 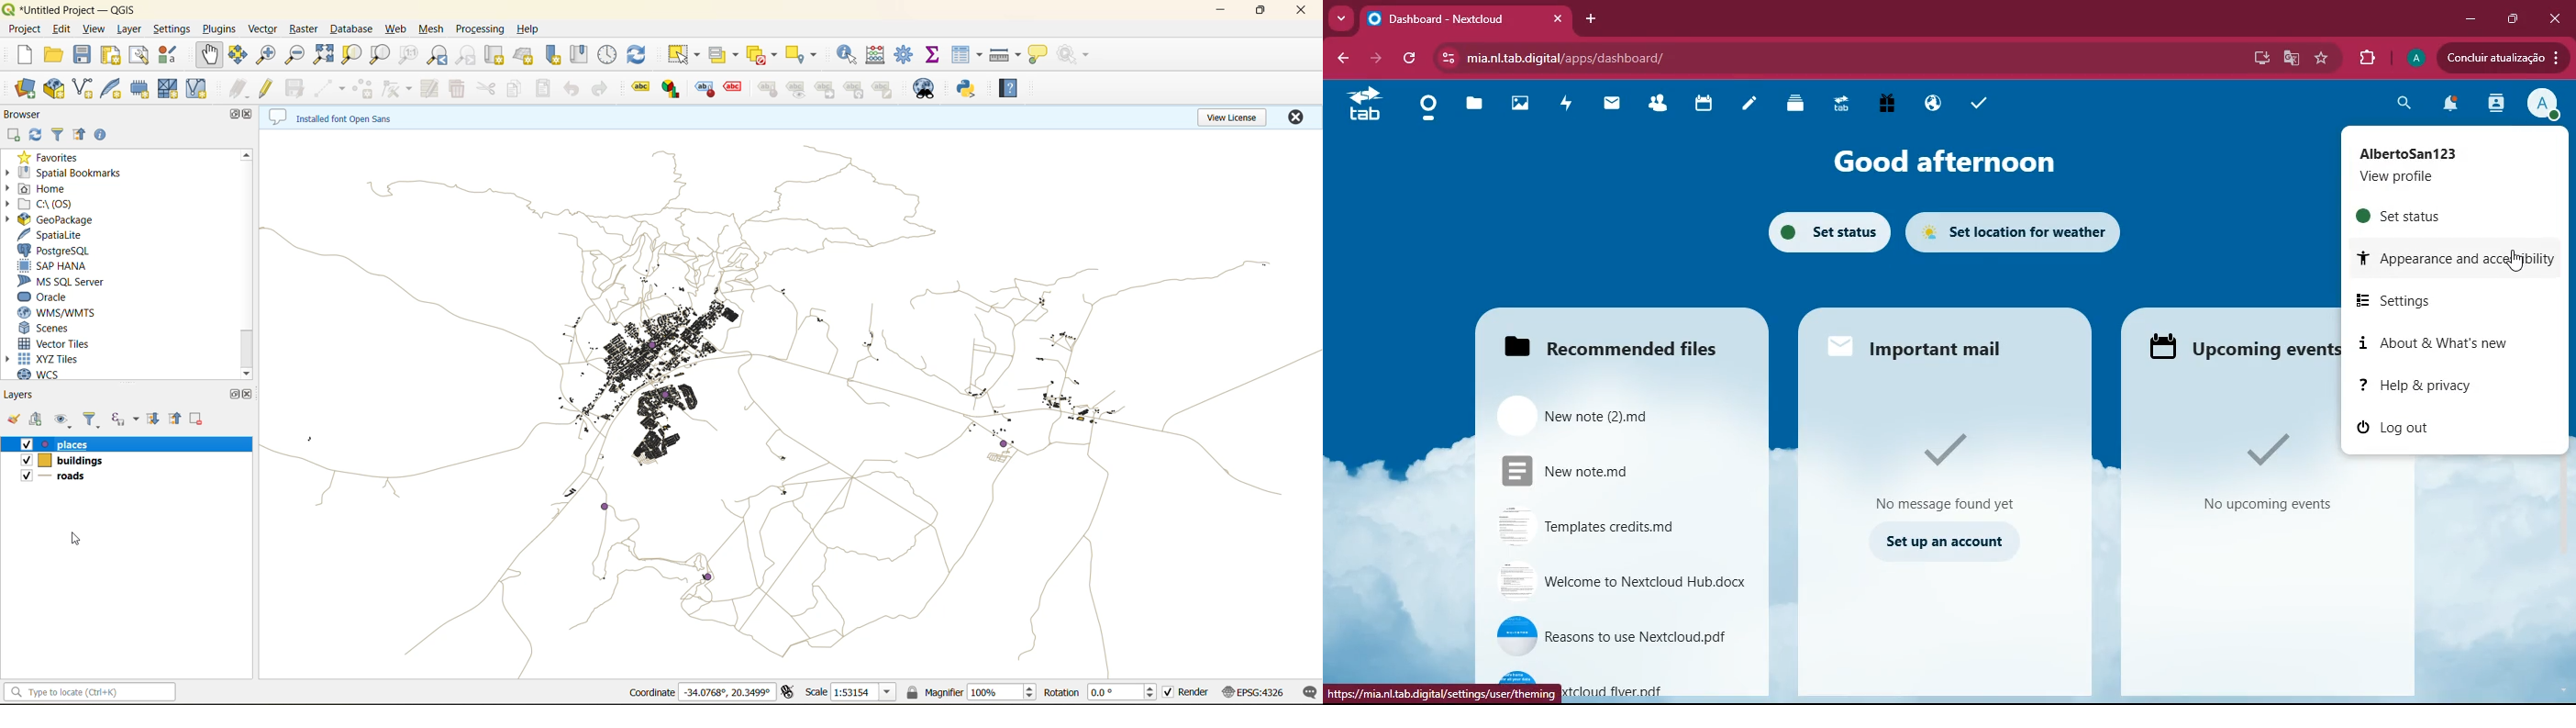 I want to click on help & privacy, so click(x=2428, y=383).